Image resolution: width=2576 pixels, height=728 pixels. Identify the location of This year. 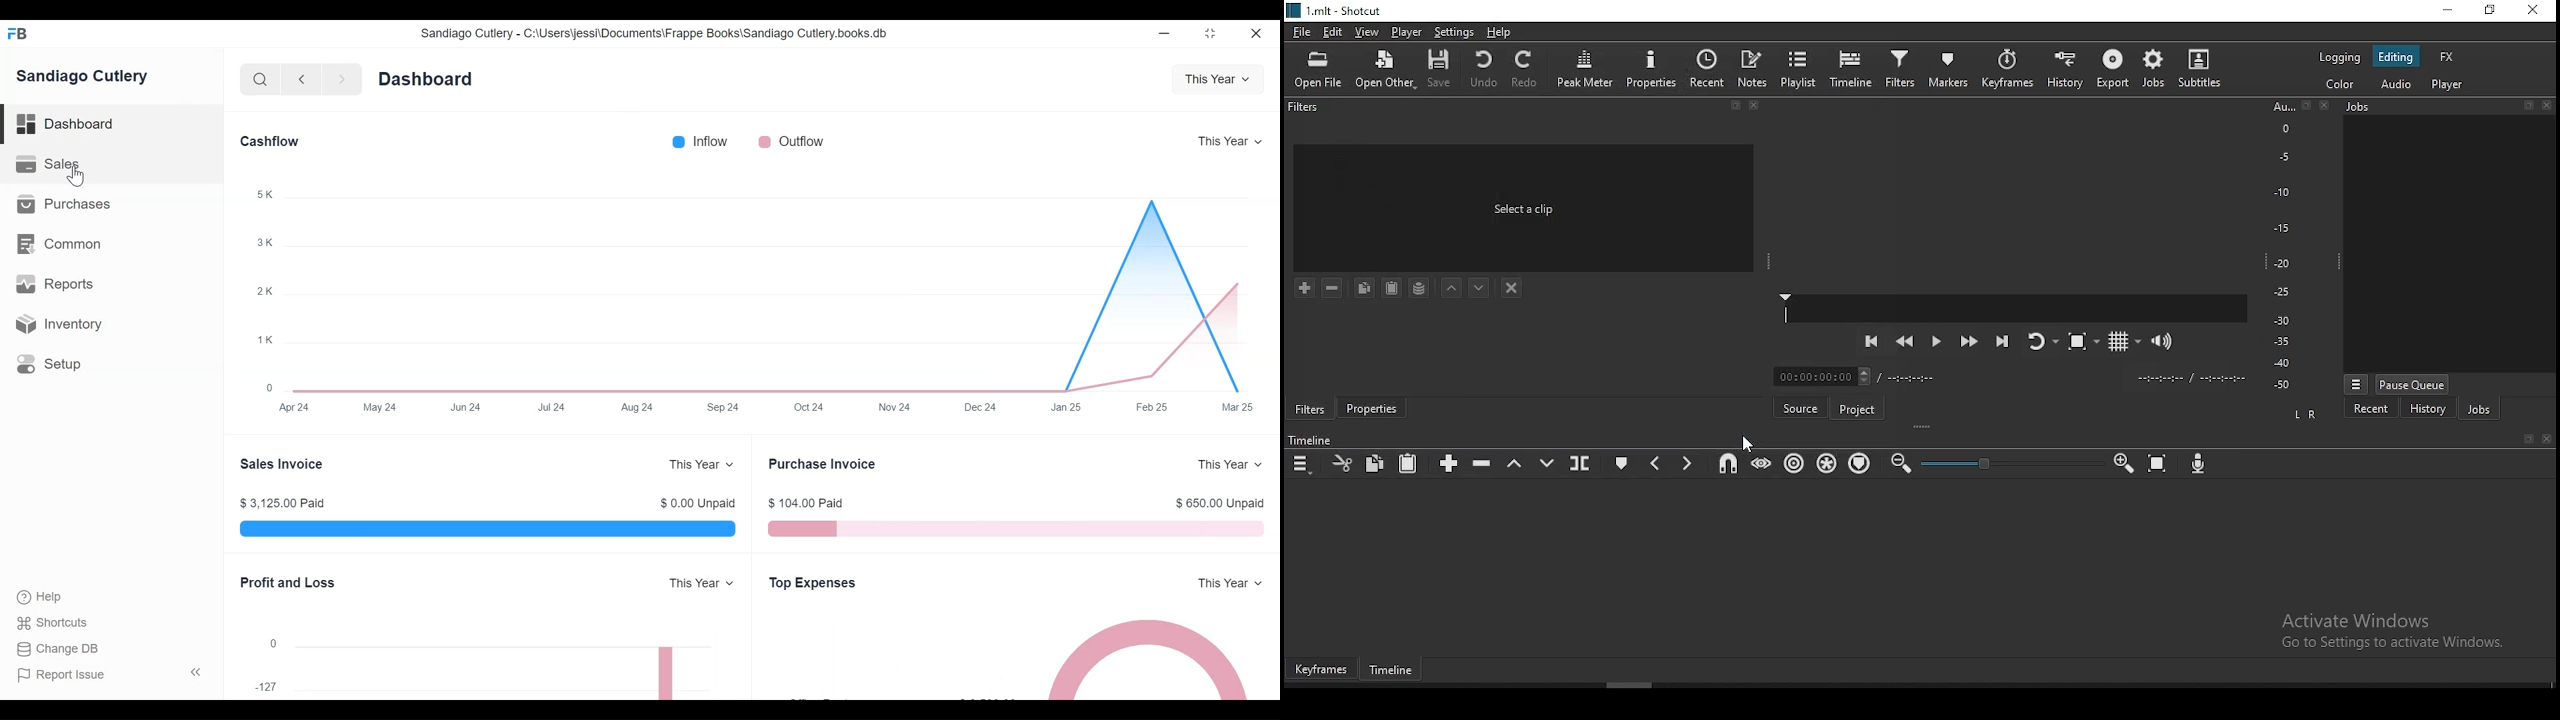
(701, 465).